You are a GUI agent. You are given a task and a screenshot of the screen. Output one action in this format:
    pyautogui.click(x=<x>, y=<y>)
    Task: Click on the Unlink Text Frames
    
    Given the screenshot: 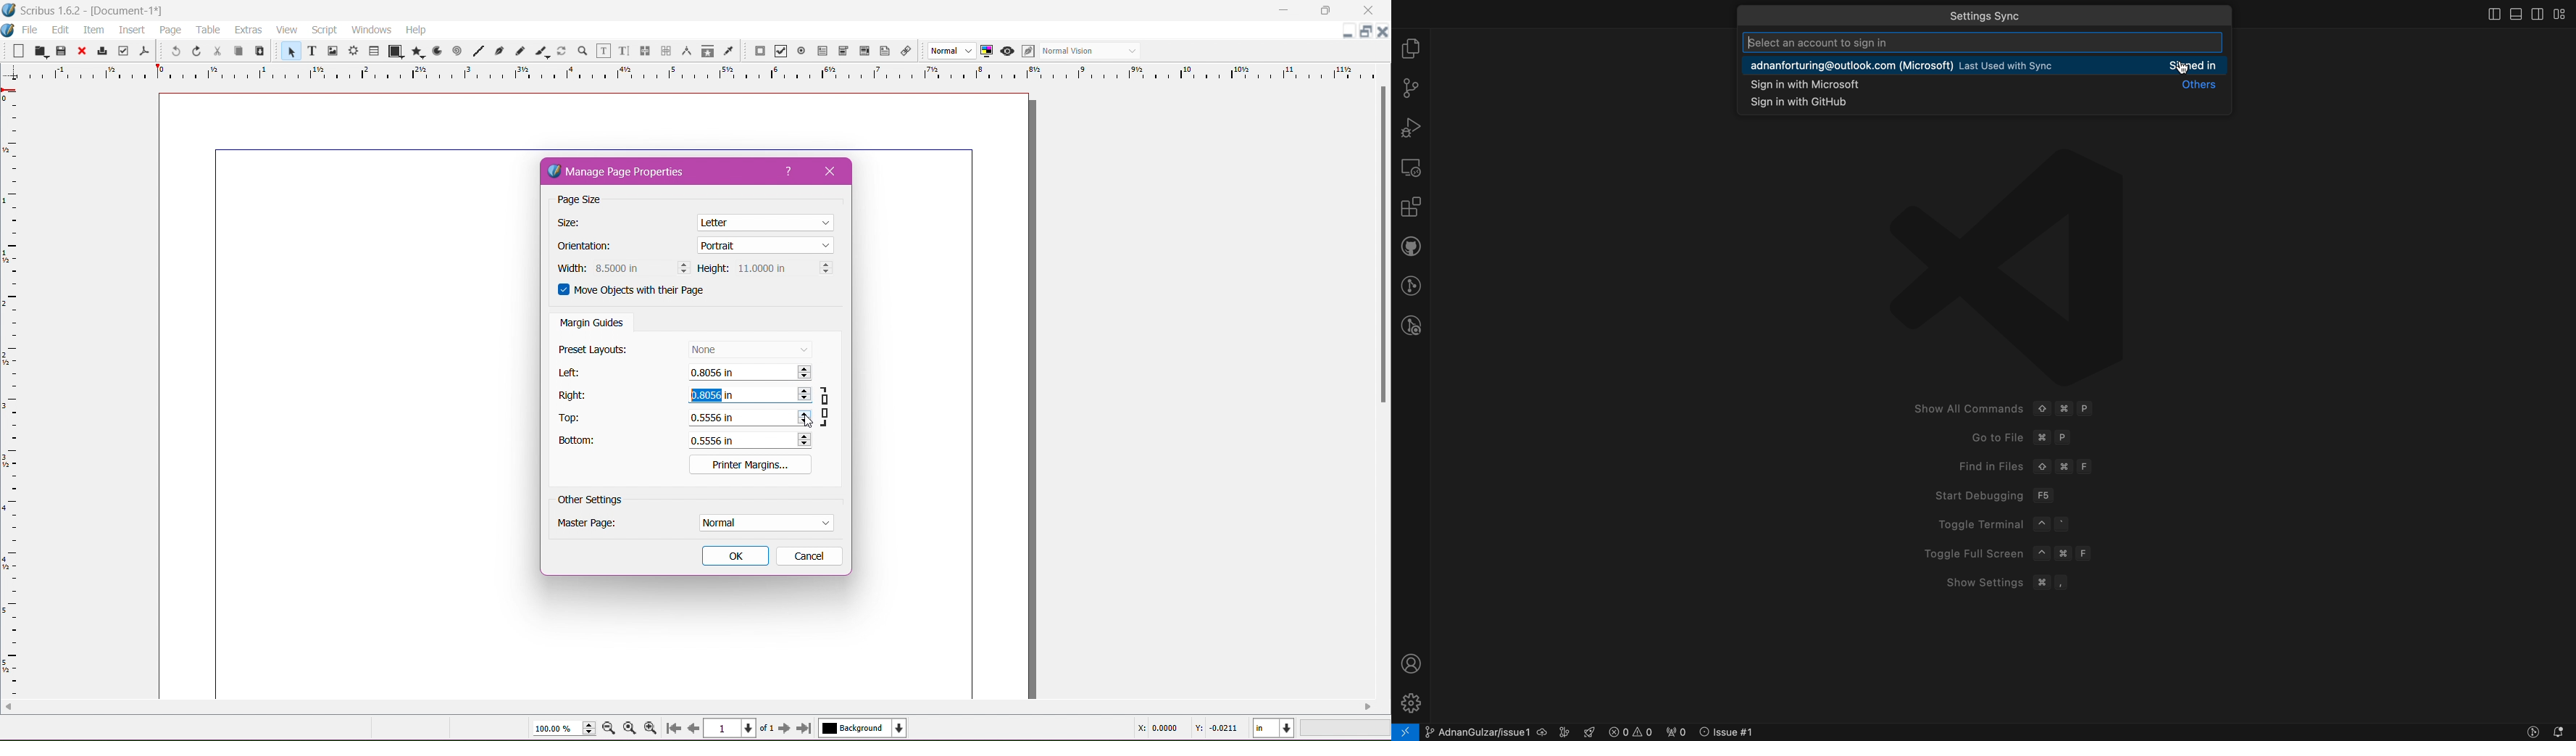 What is the action you would take?
    pyautogui.click(x=665, y=51)
    